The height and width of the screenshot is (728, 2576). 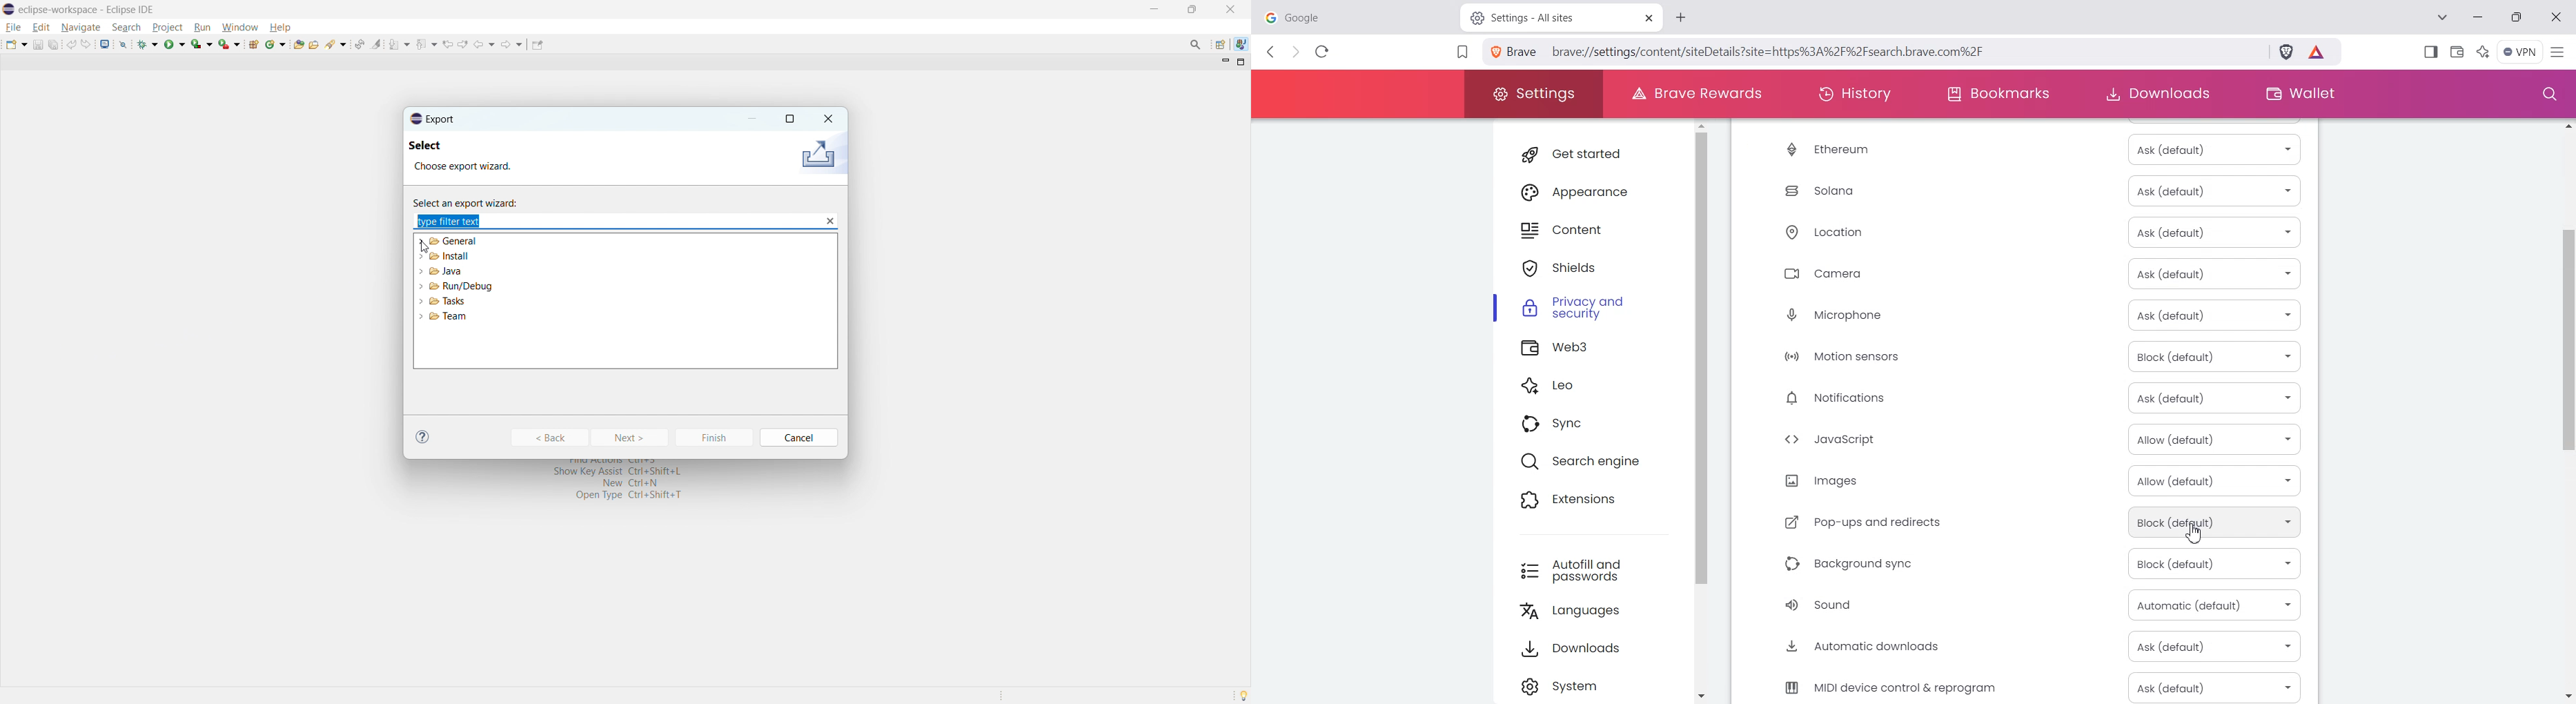 I want to click on Search tab, so click(x=2444, y=19).